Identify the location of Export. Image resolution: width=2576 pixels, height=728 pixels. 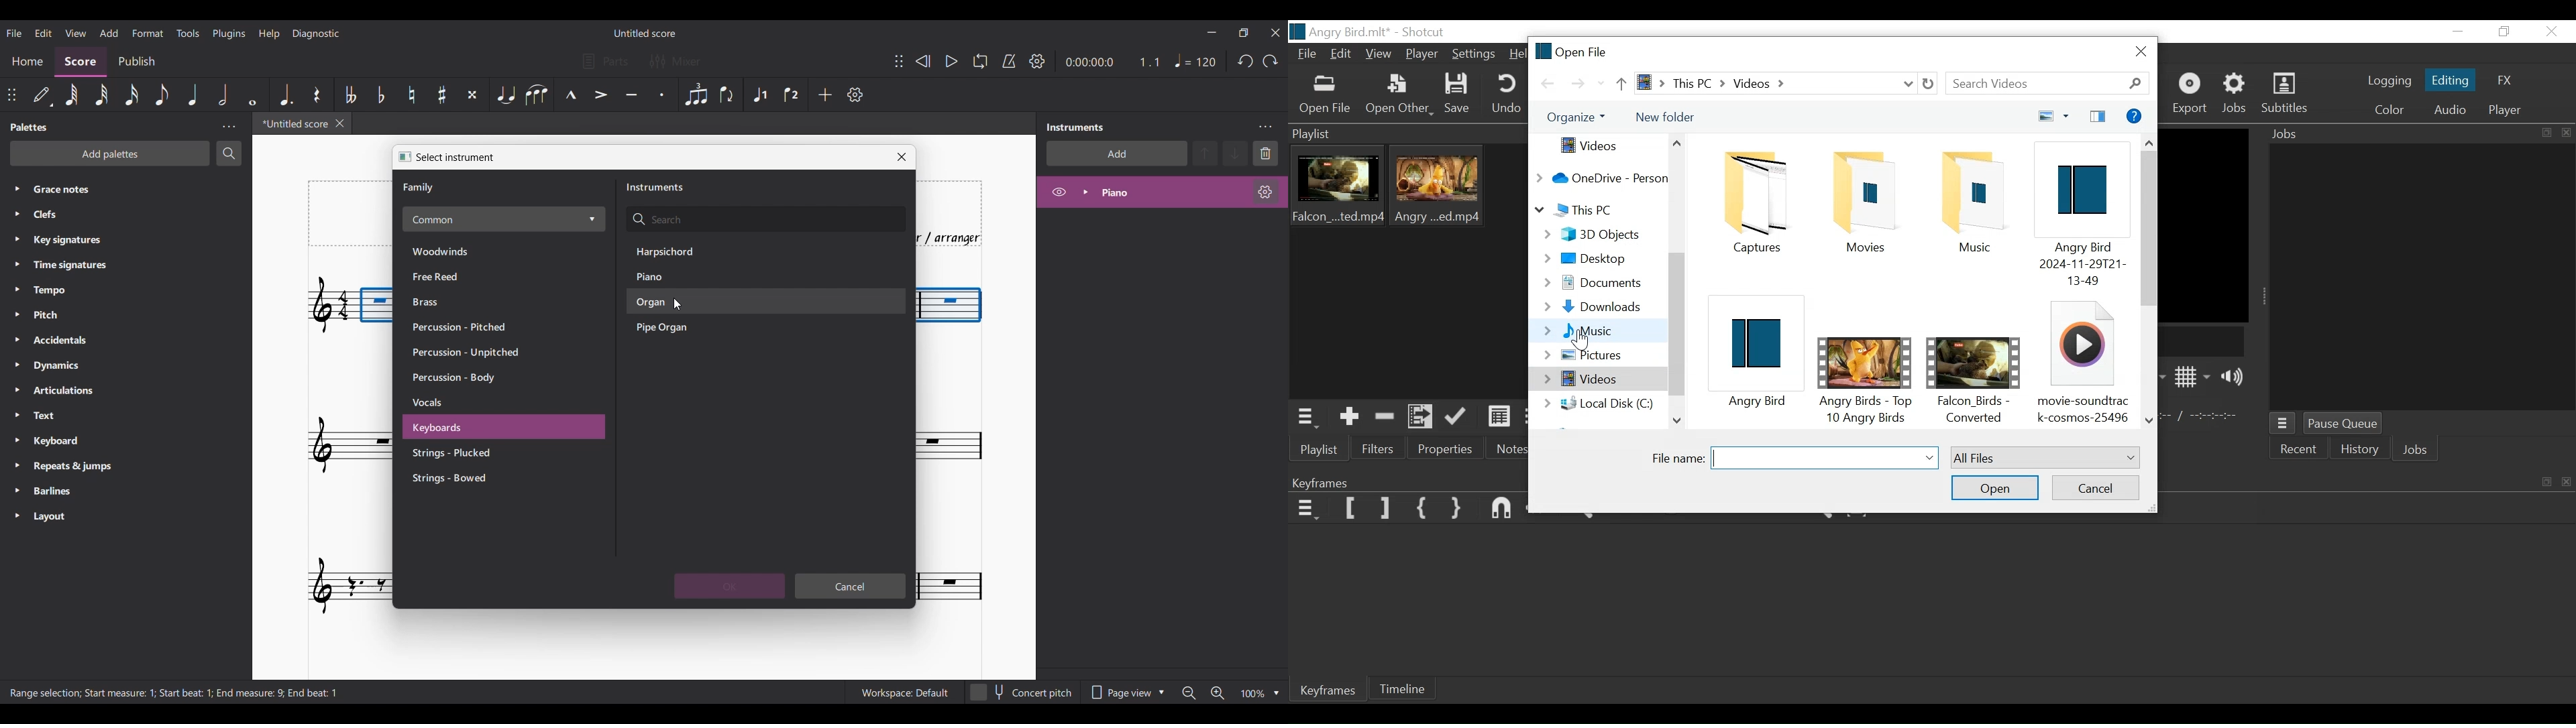
(2193, 94).